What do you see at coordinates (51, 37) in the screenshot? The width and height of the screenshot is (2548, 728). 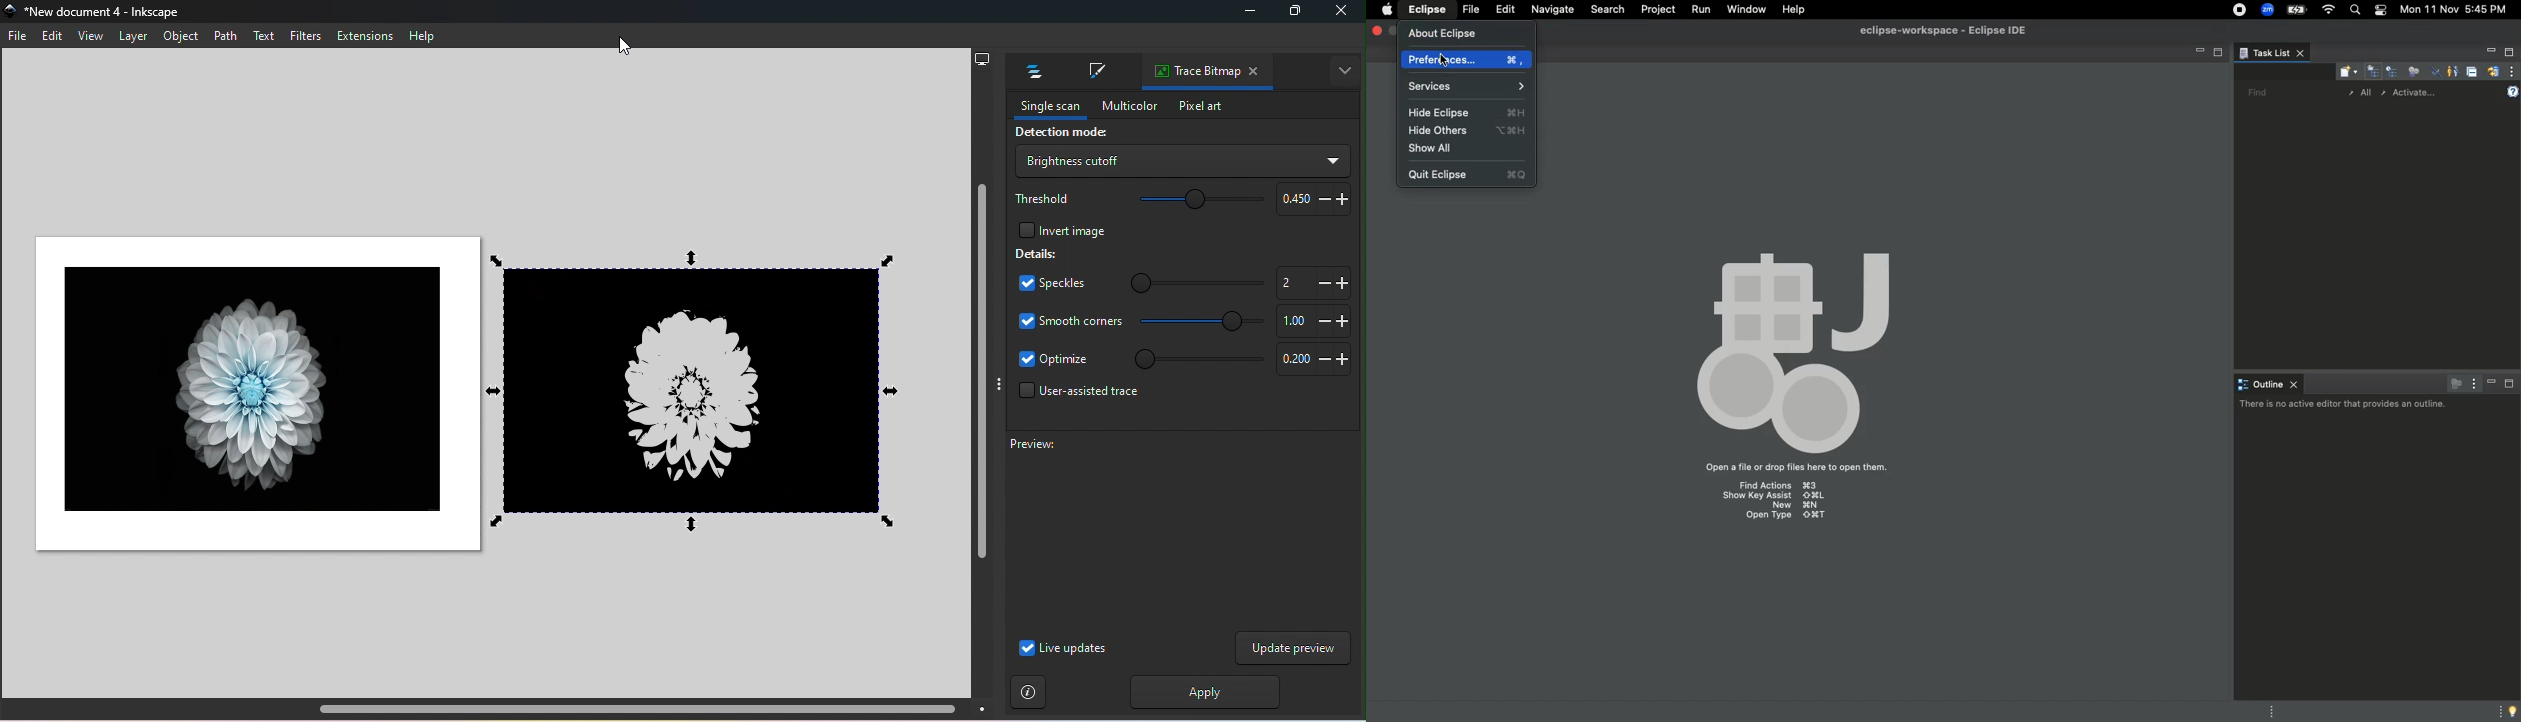 I see `Edit` at bounding box center [51, 37].